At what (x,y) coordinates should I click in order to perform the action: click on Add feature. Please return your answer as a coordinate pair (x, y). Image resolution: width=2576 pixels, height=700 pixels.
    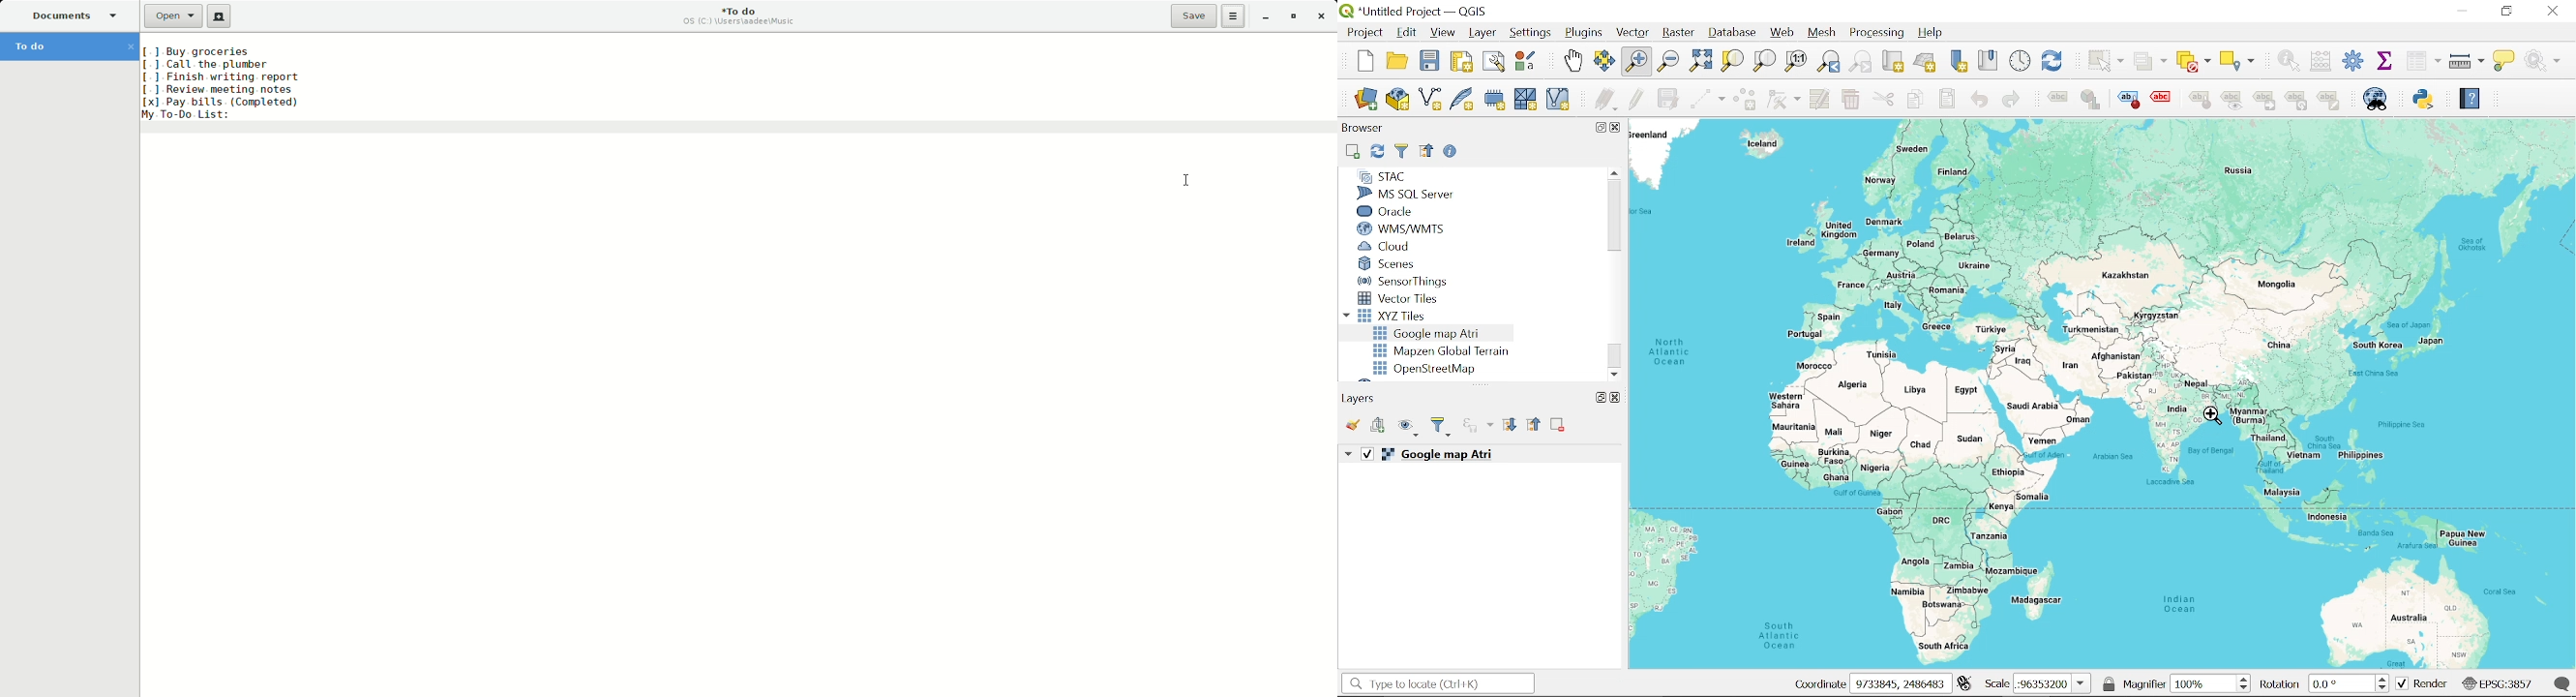
    Looking at the image, I should click on (1744, 101).